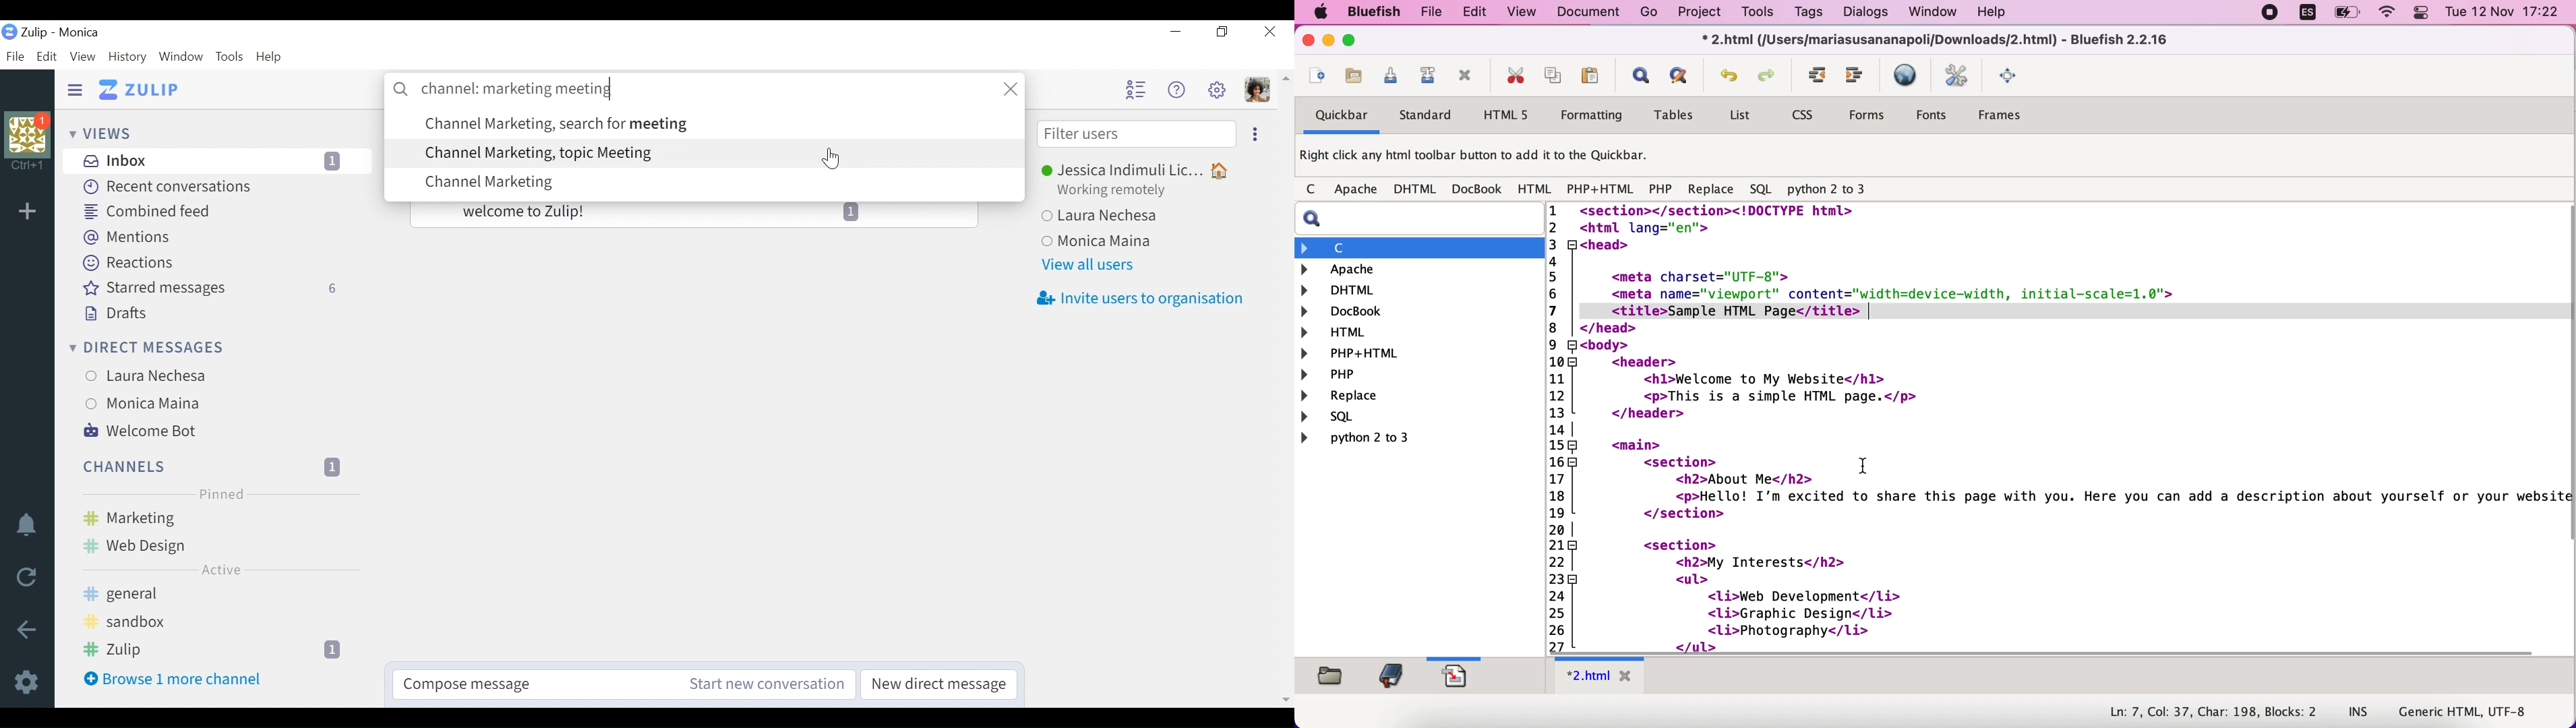 Image resolution: width=2576 pixels, height=728 pixels. I want to click on search bar, so click(1416, 221).